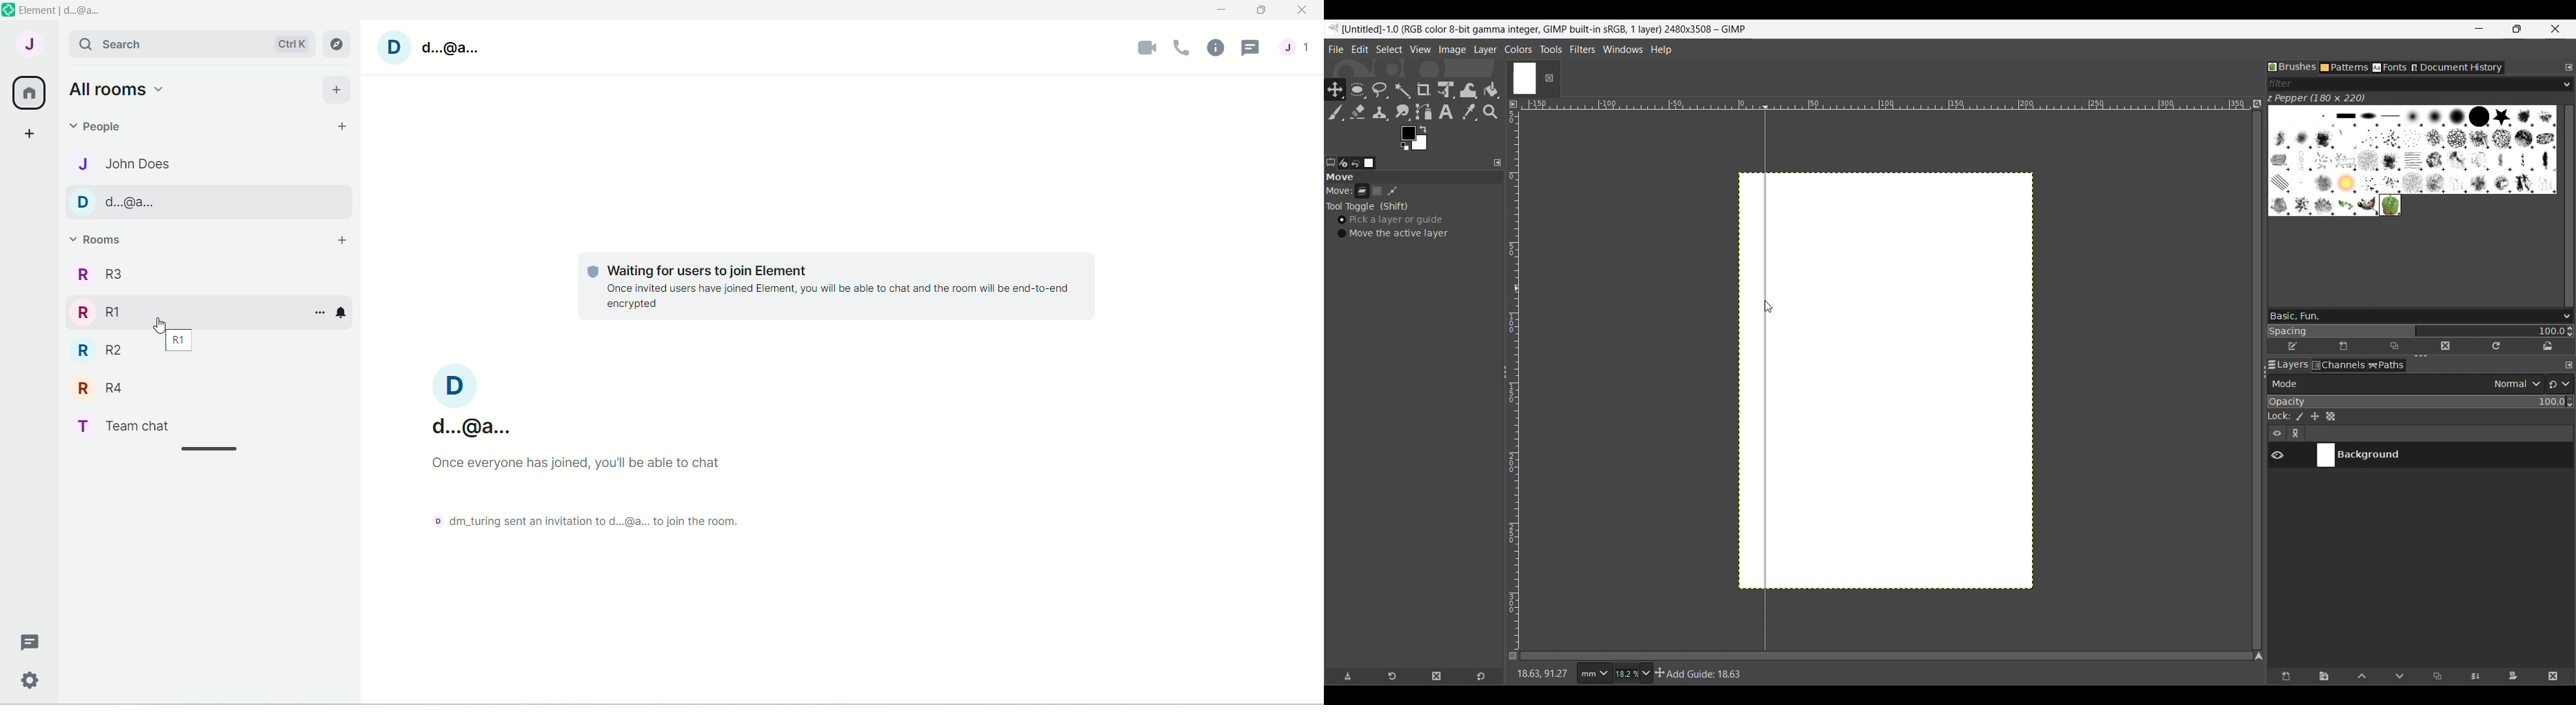 The image size is (2576, 728). I want to click on R R2, so click(100, 351).